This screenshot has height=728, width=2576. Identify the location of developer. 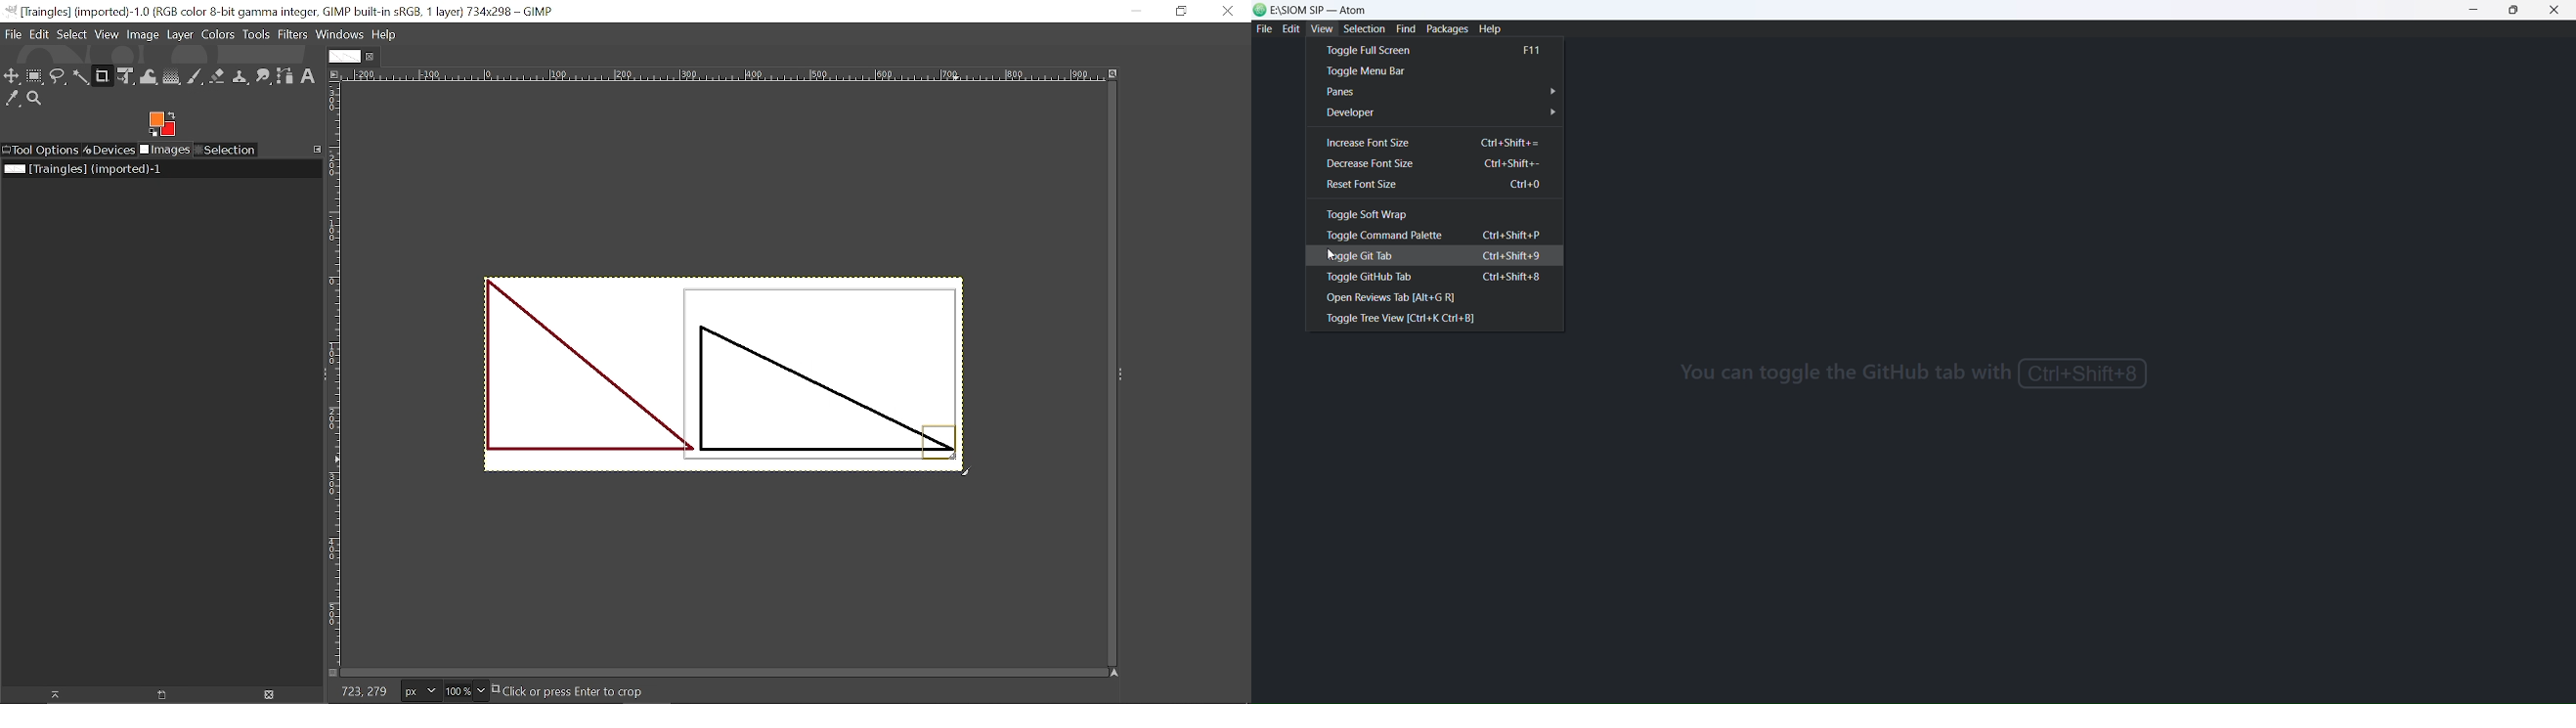
(1439, 115).